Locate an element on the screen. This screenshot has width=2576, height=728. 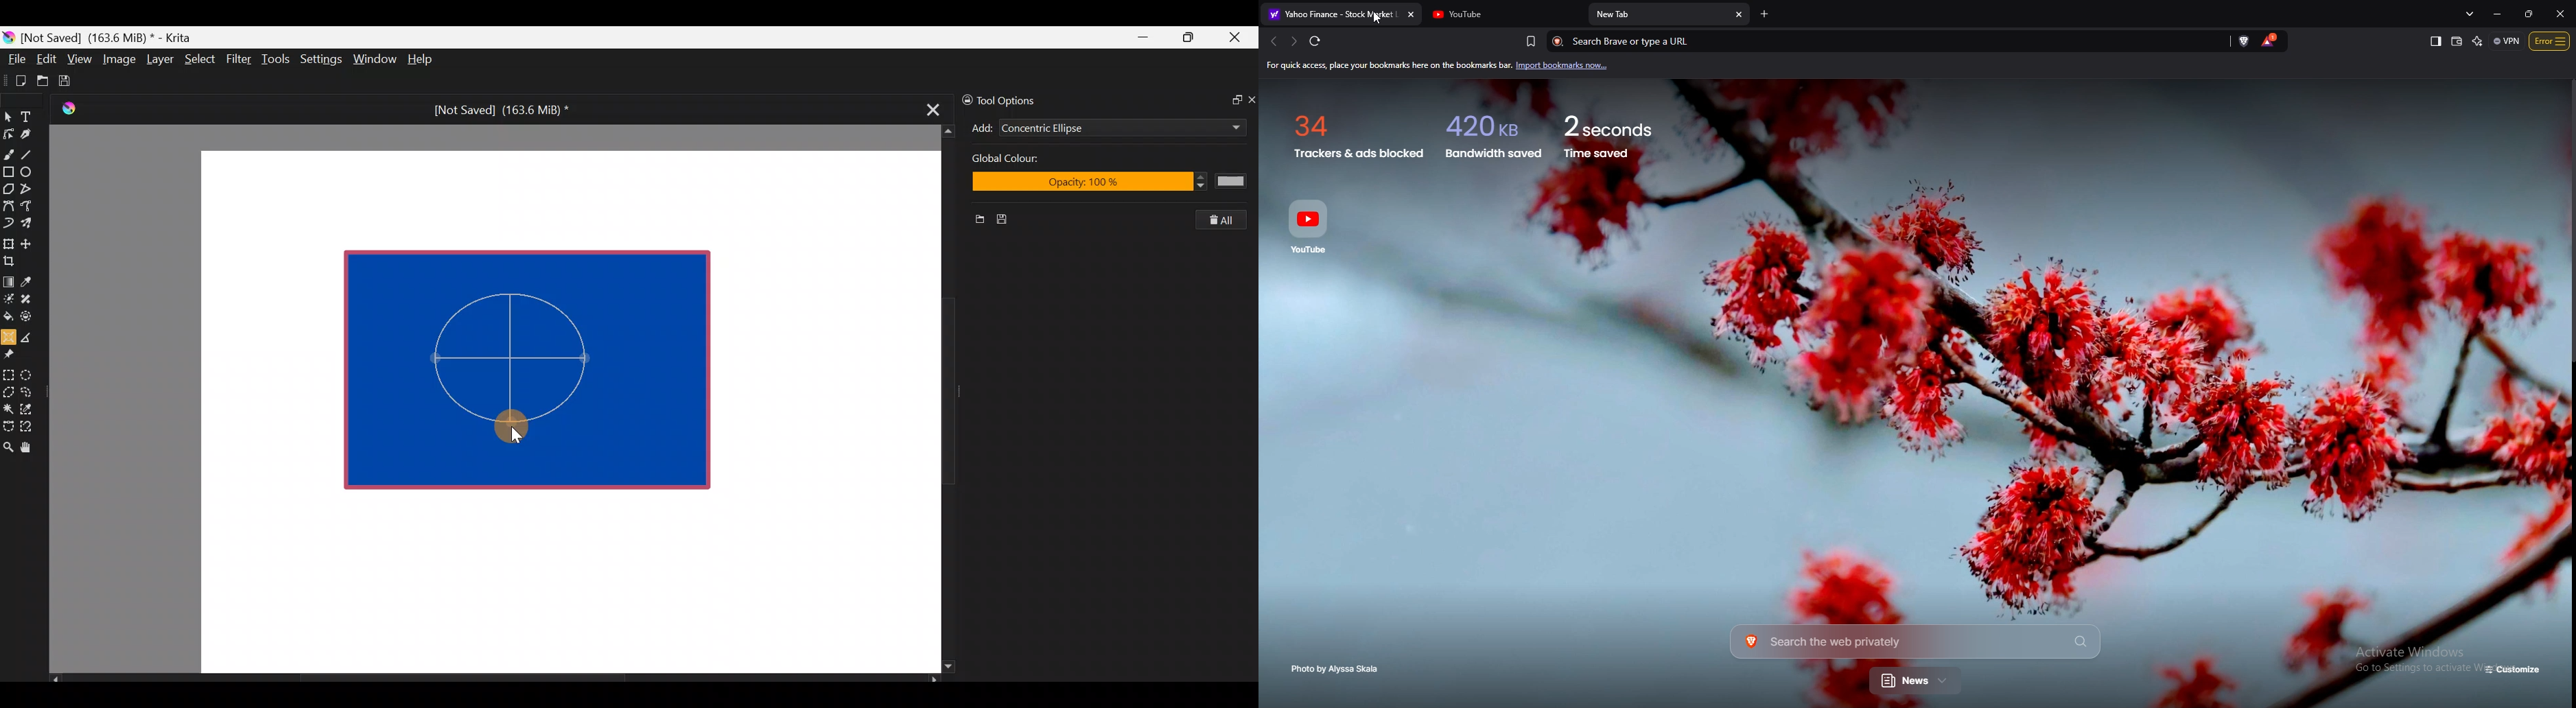
Similar color selection tool is located at coordinates (28, 408).